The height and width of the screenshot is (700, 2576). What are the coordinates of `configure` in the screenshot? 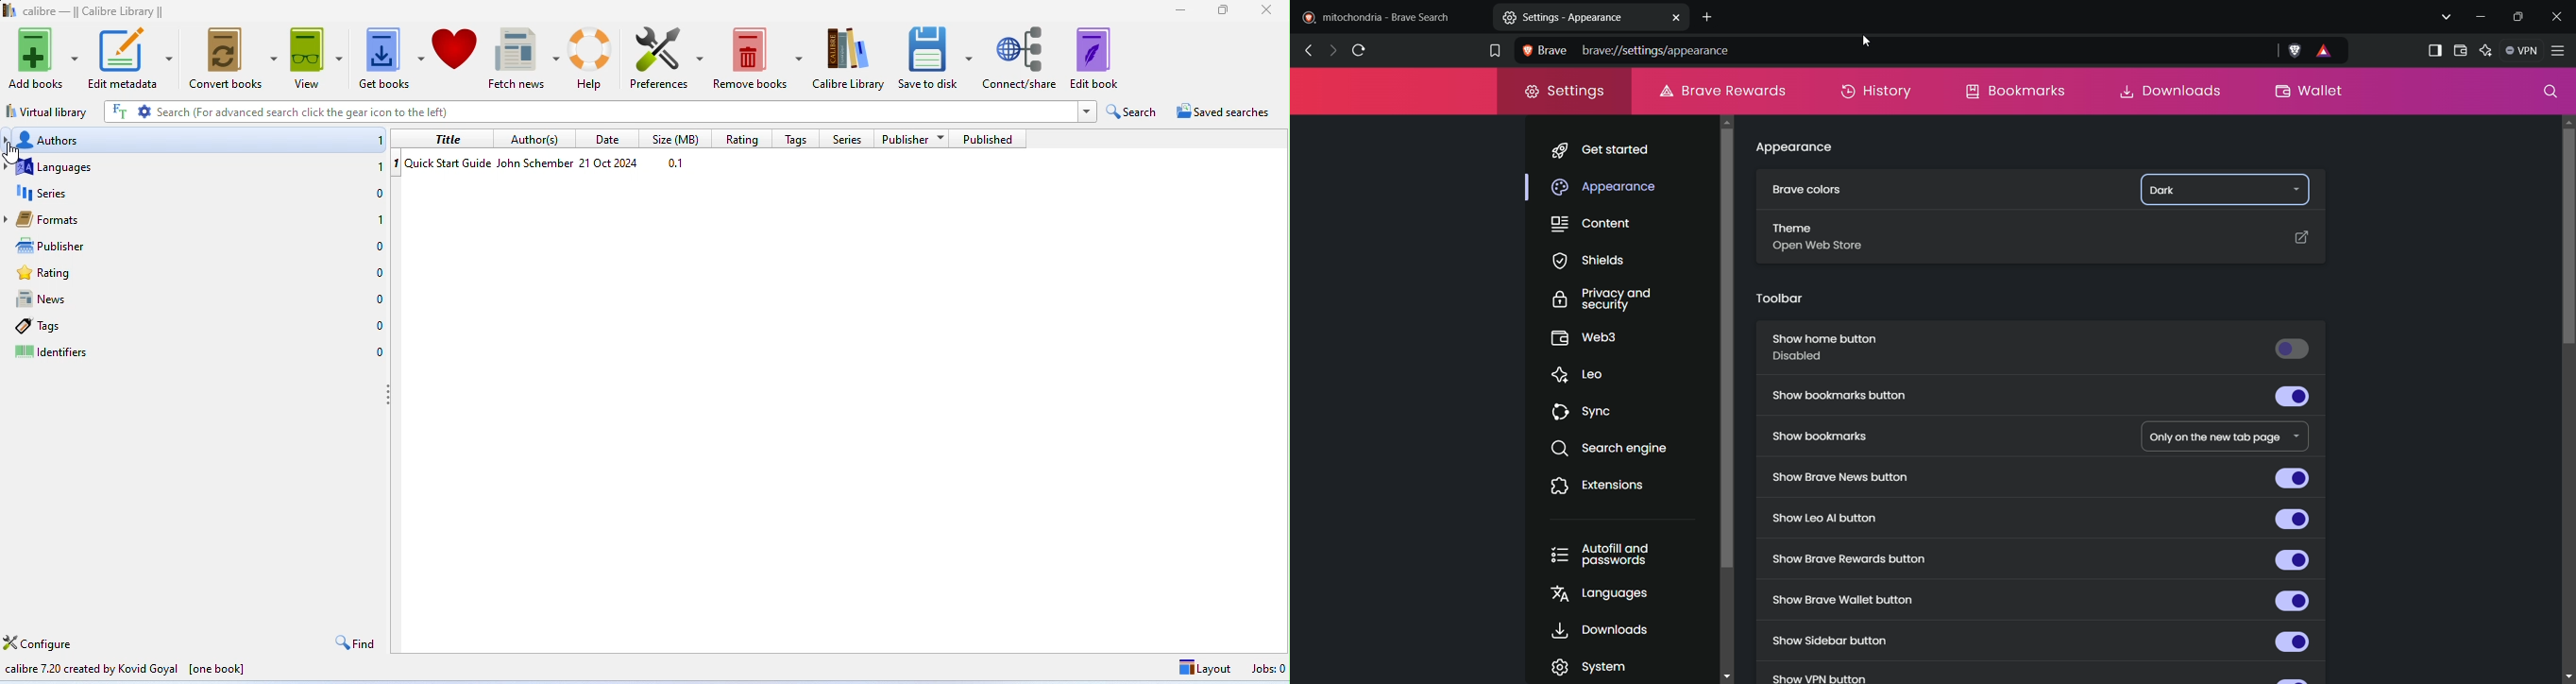 It's located at (39, 640).